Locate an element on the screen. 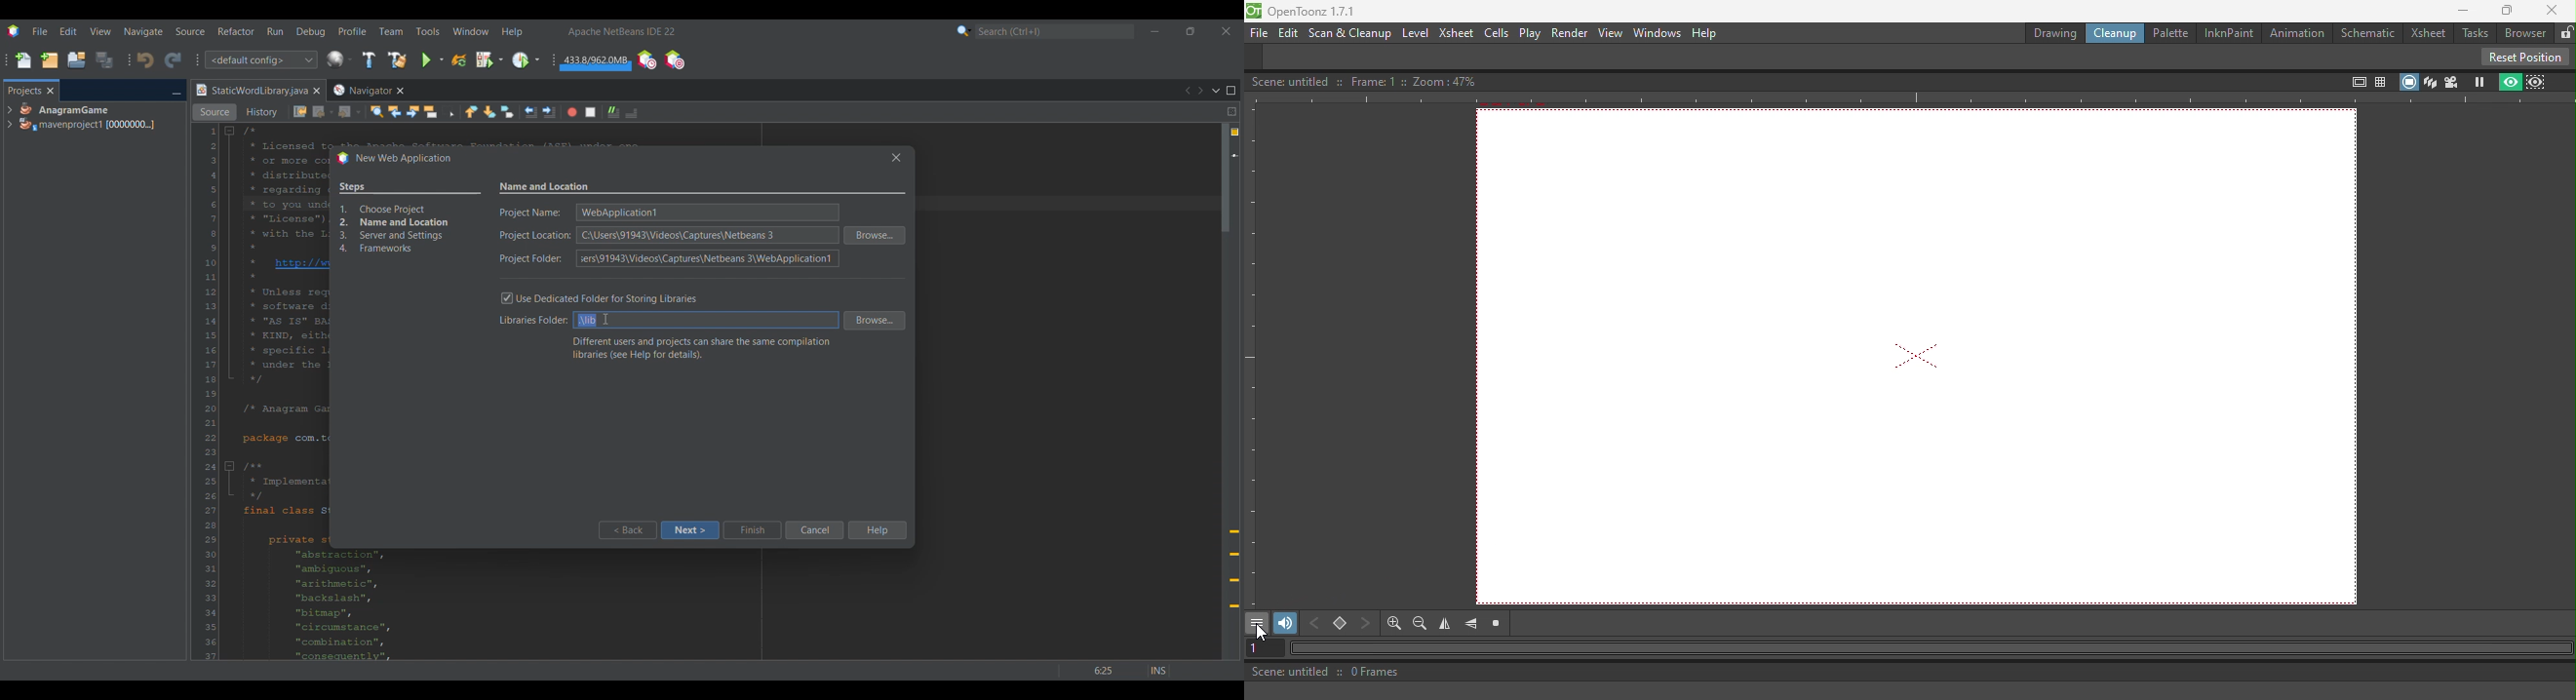 This screenshot has height=700, width=2576. Sub-camera view is located at coordinates (2539, 80).